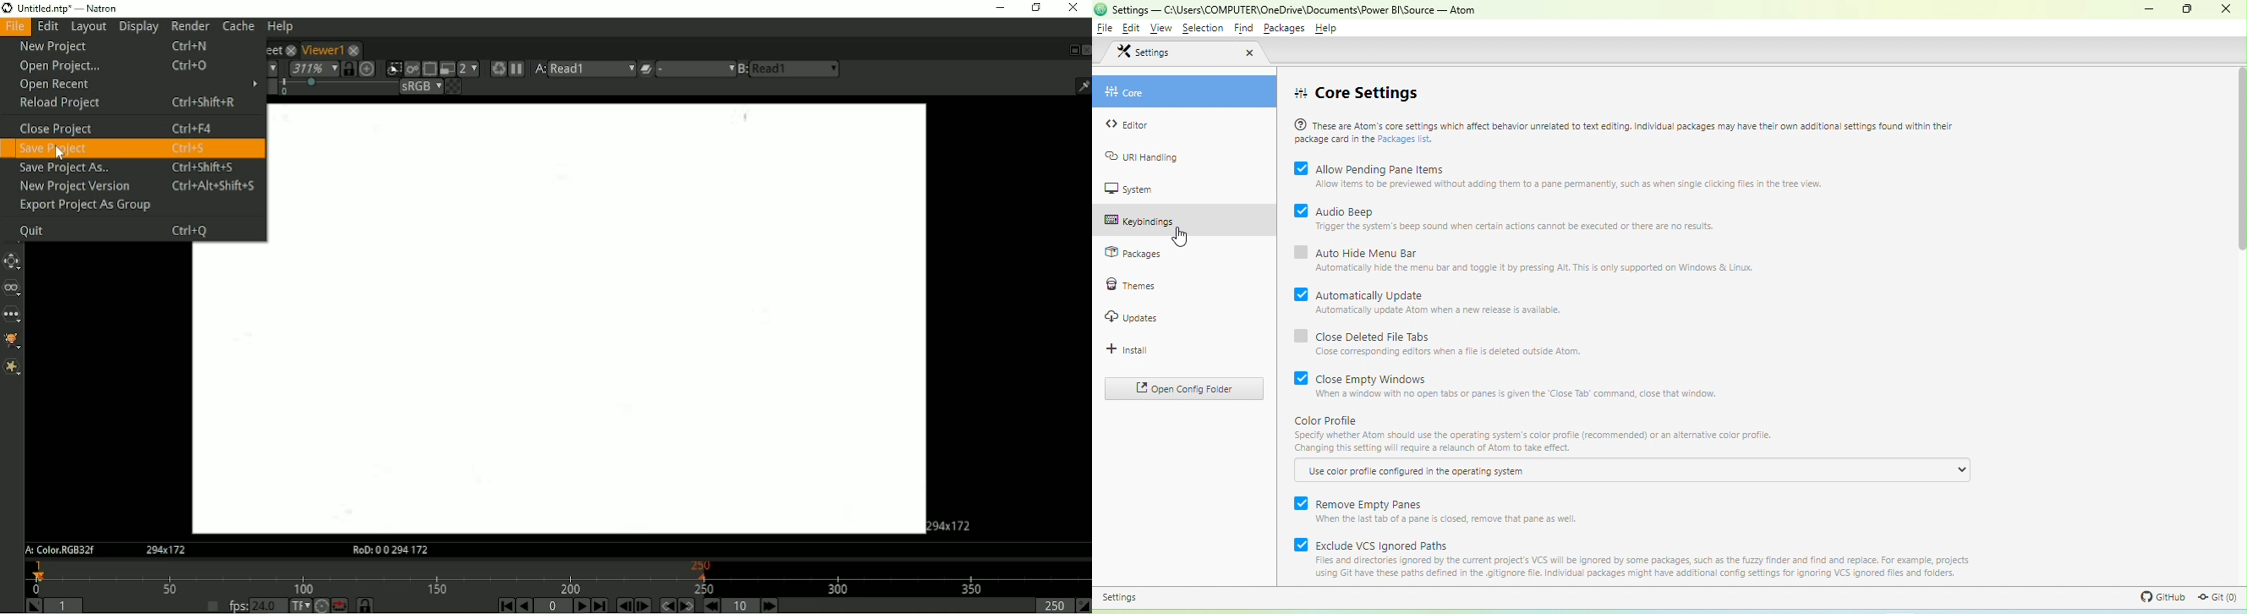  Describe the element at coordinates (131, 149) in the screenshot. I see `Save Project` at that location.